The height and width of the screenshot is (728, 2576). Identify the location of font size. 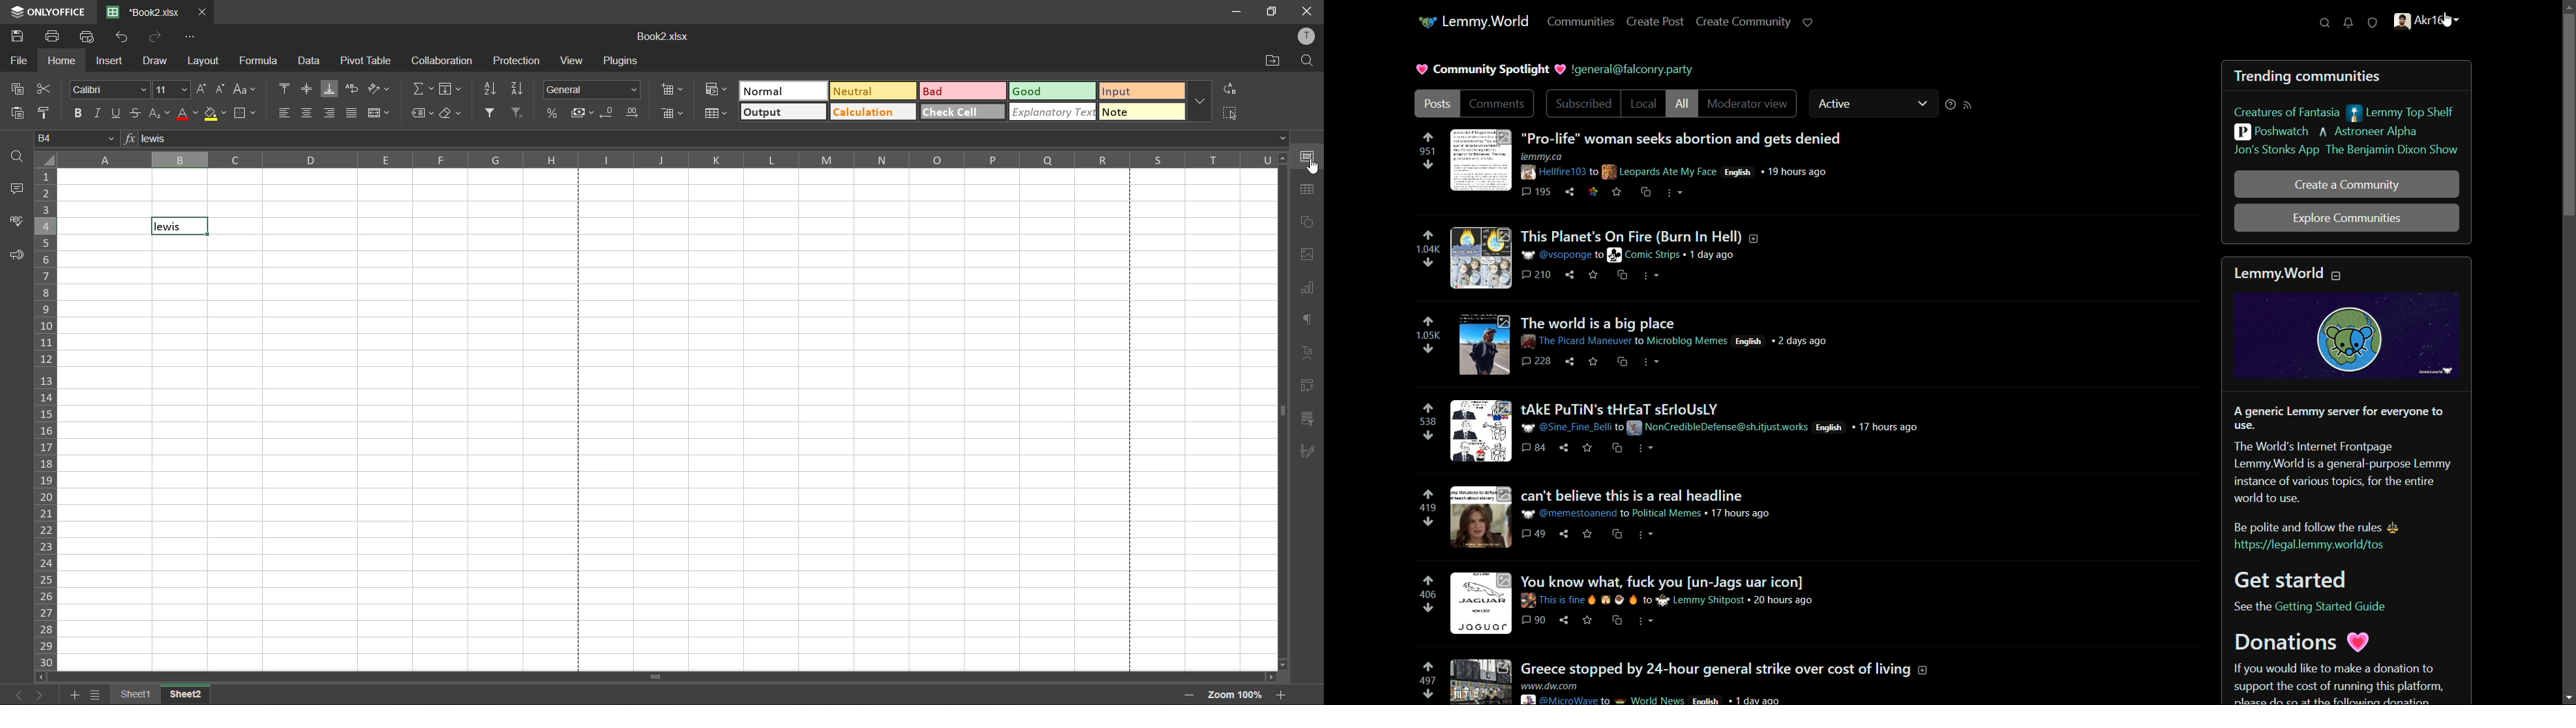
(172, 90).